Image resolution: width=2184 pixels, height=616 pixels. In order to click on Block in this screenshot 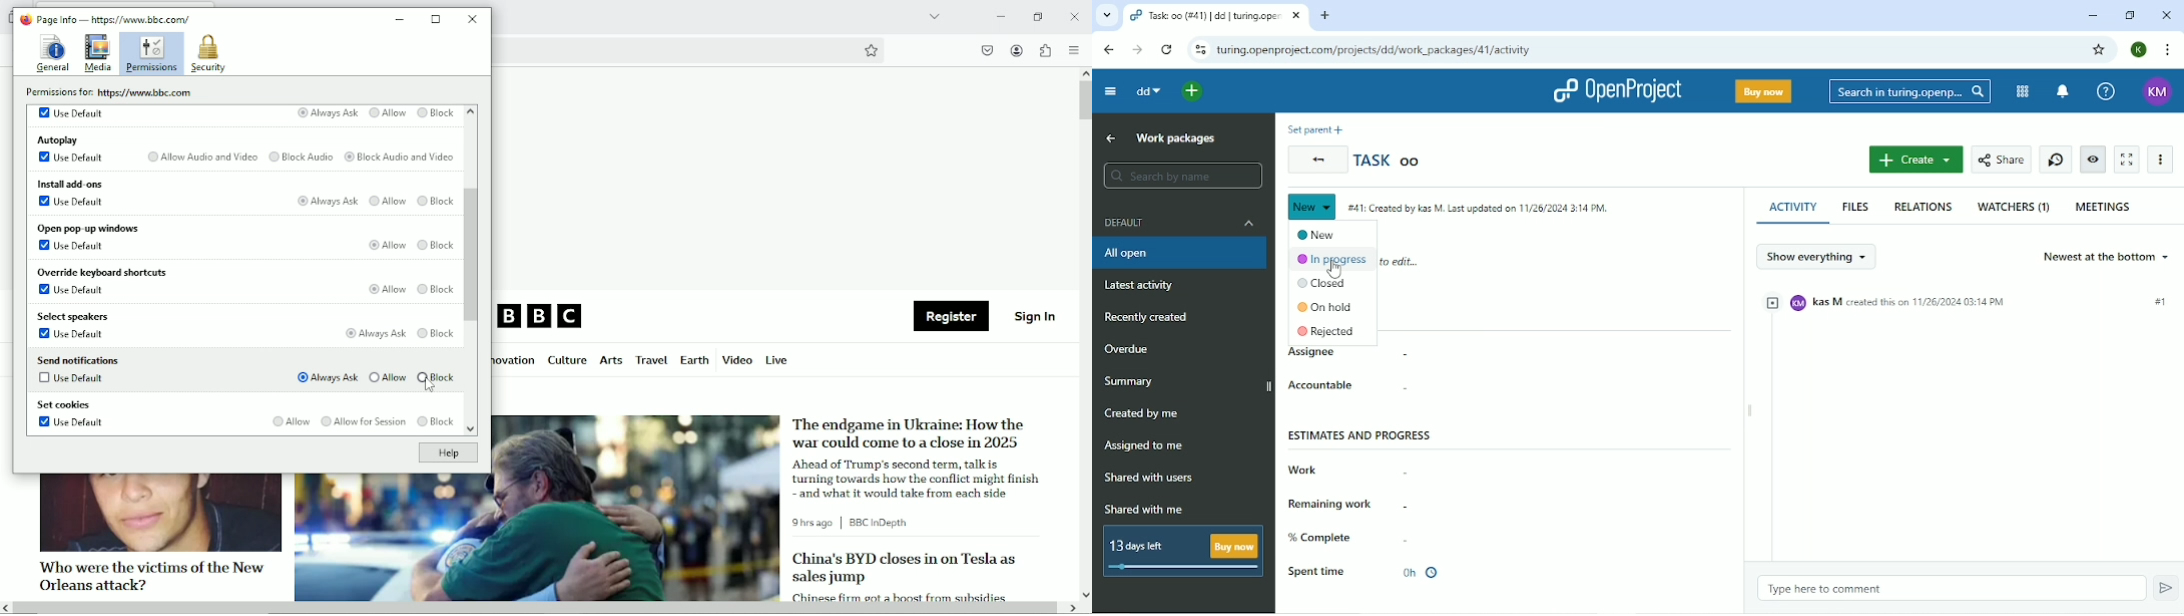, I will do `click(437, 245)`.